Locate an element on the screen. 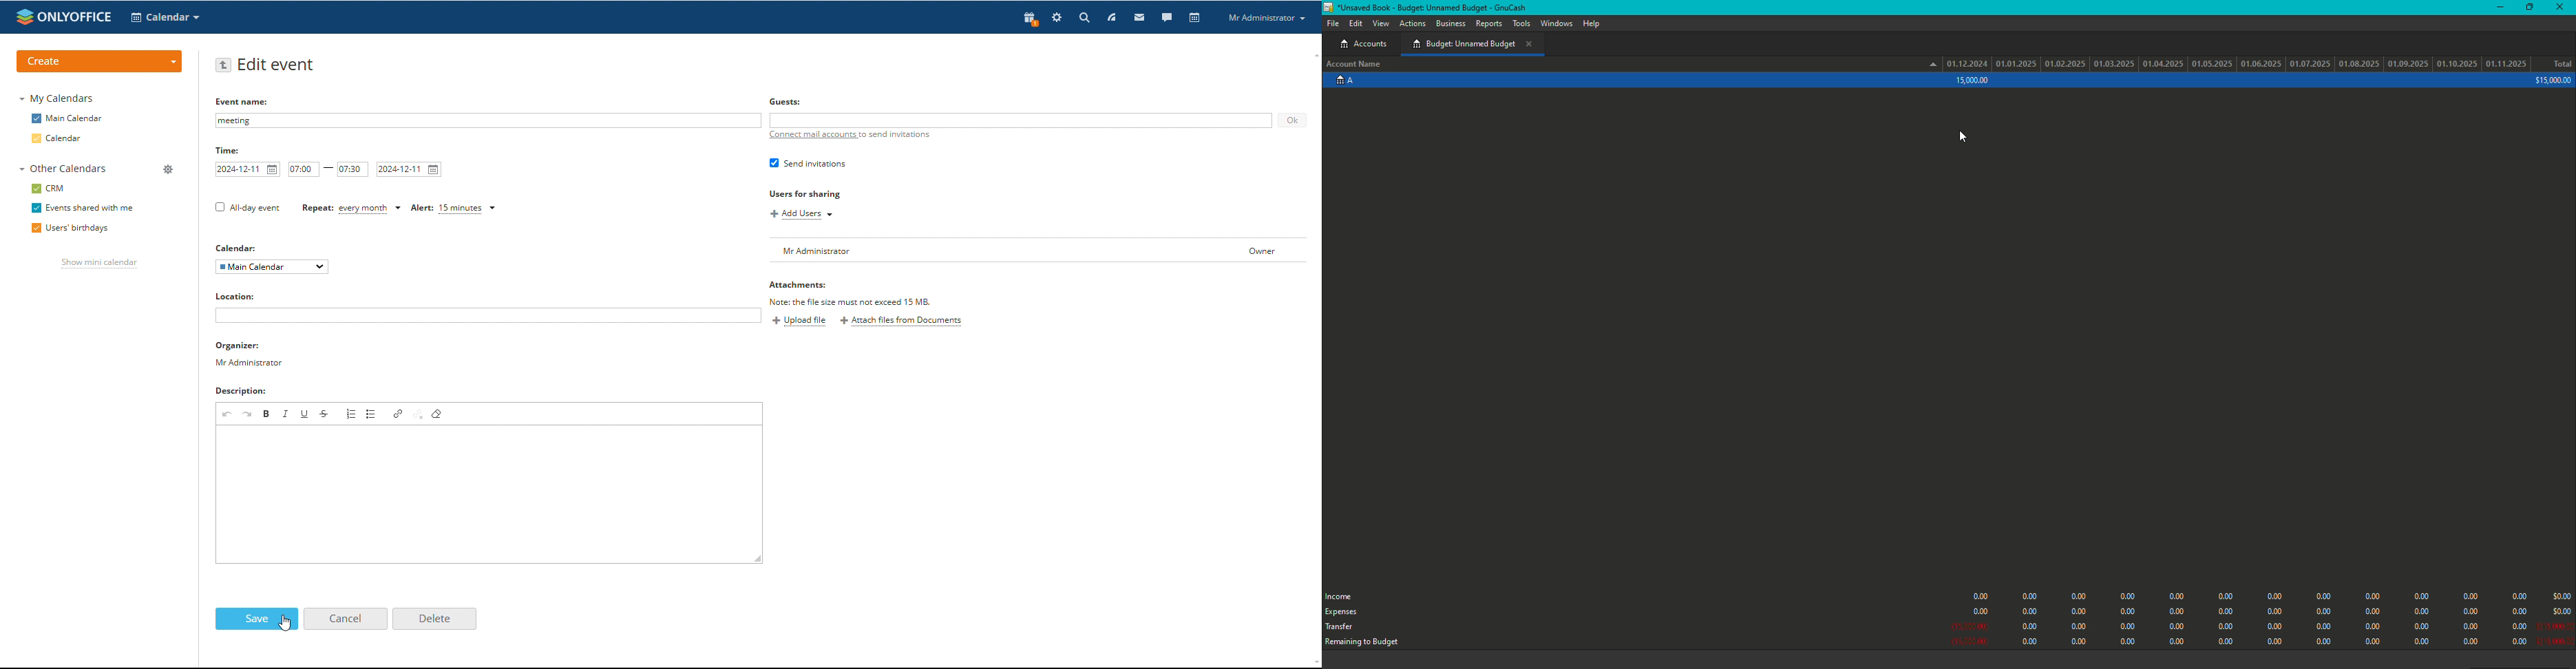 Image resolution: width=2576 pixels, height=672 pixels. main calendars is located at coordinates (67, 118).